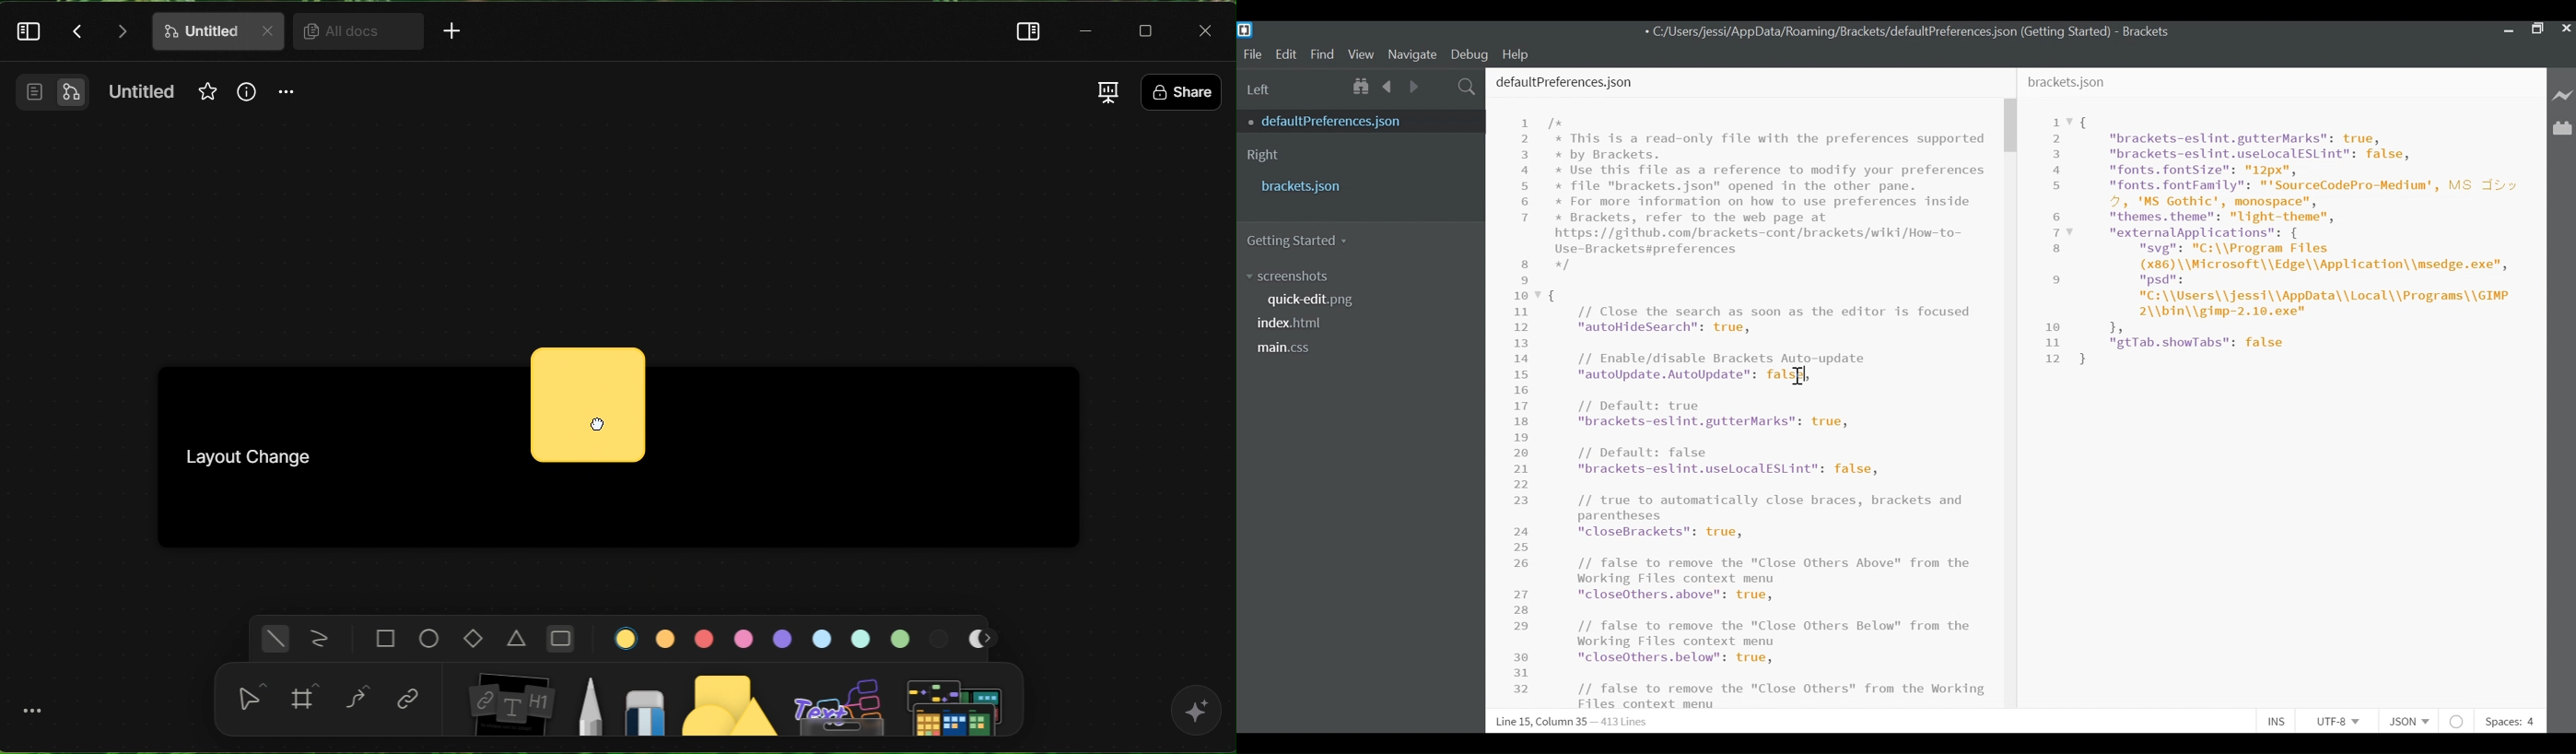 The width and height of the screenshot is (2576, 756). I want to click on quickedit.png, so click(1318, 299).